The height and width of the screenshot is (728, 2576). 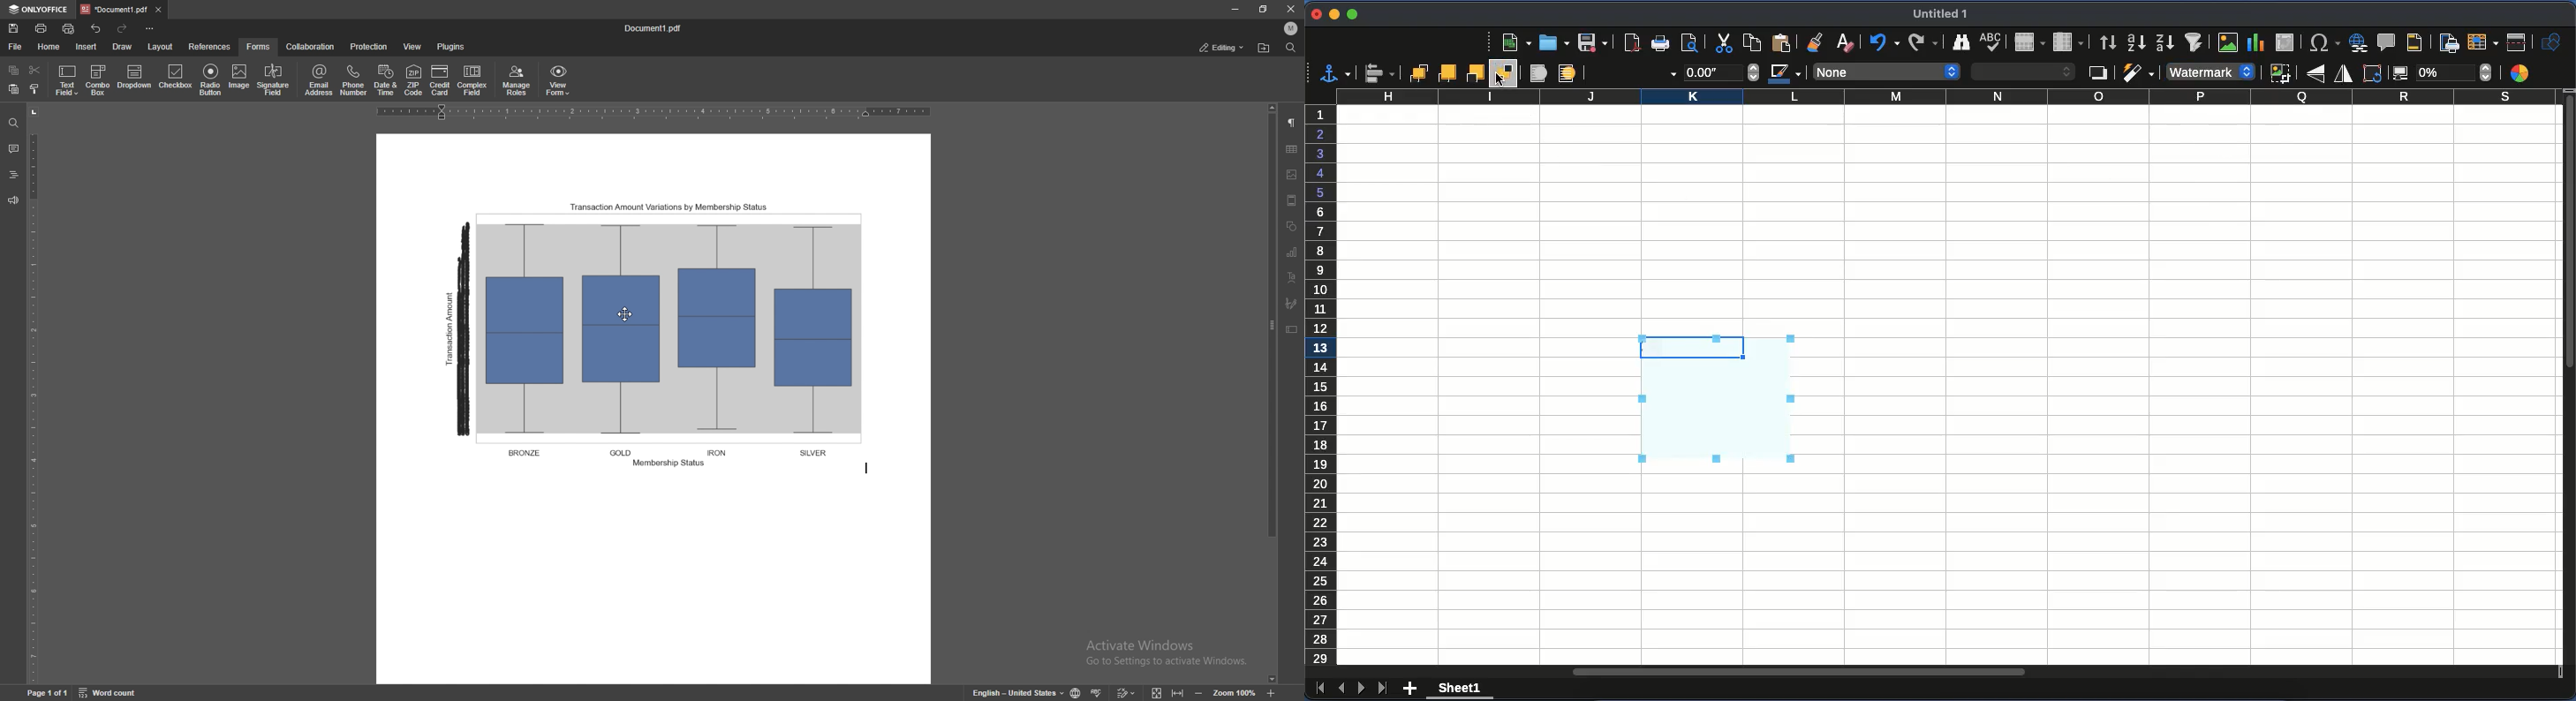 I want to click on horizontal scale, so click(x=655, y=111).